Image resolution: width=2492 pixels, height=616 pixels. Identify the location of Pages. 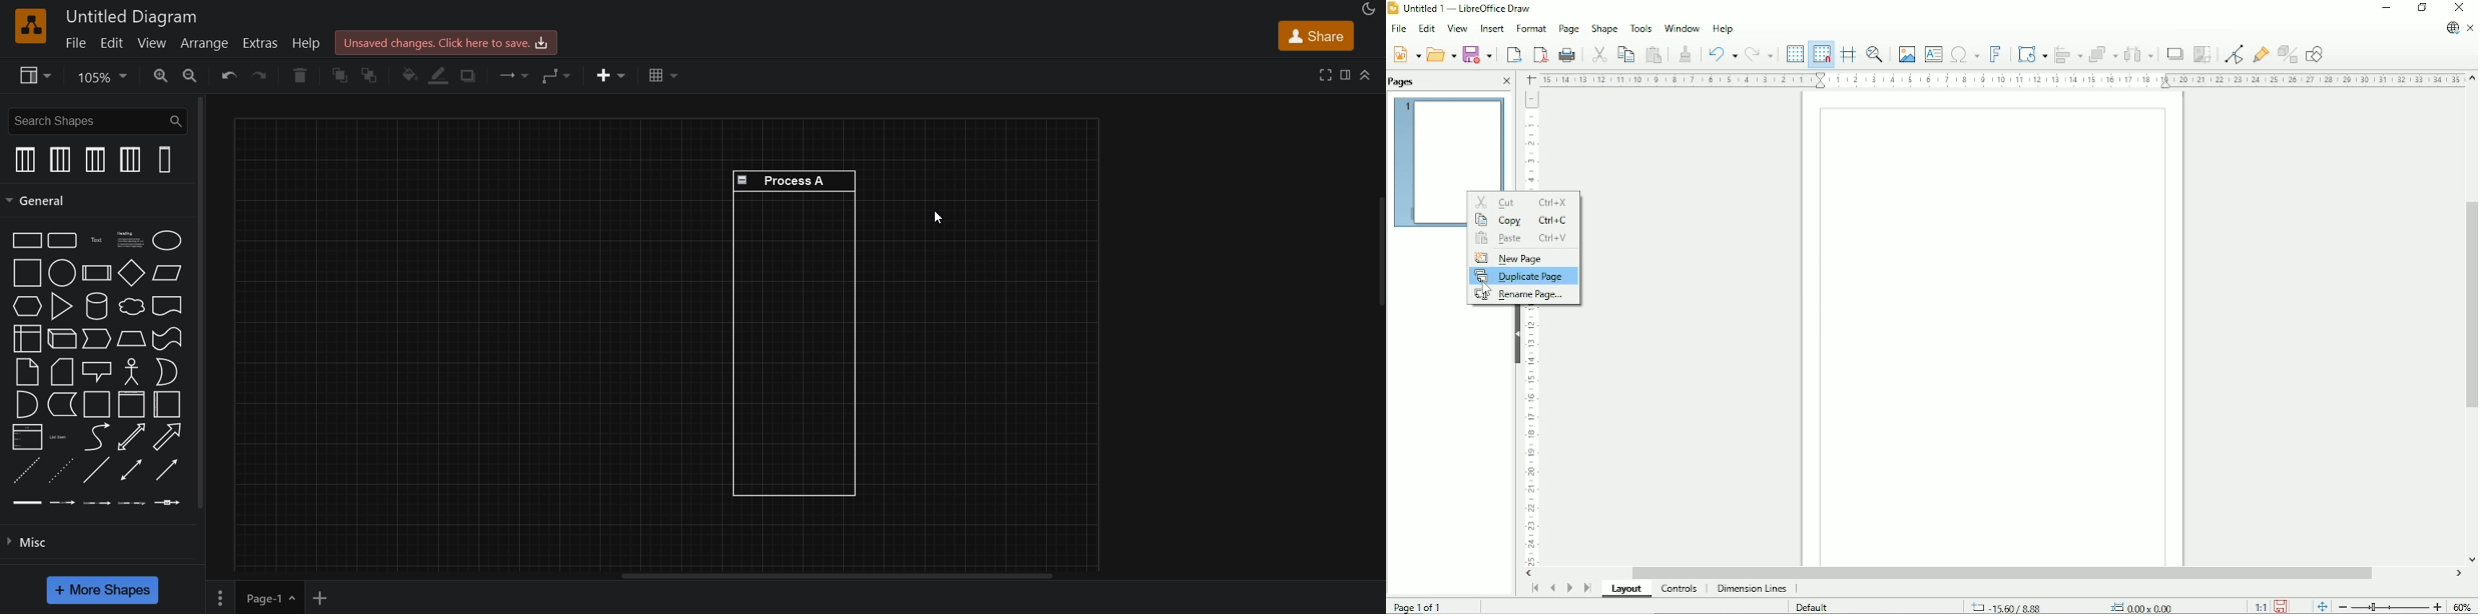
(1404, 81).